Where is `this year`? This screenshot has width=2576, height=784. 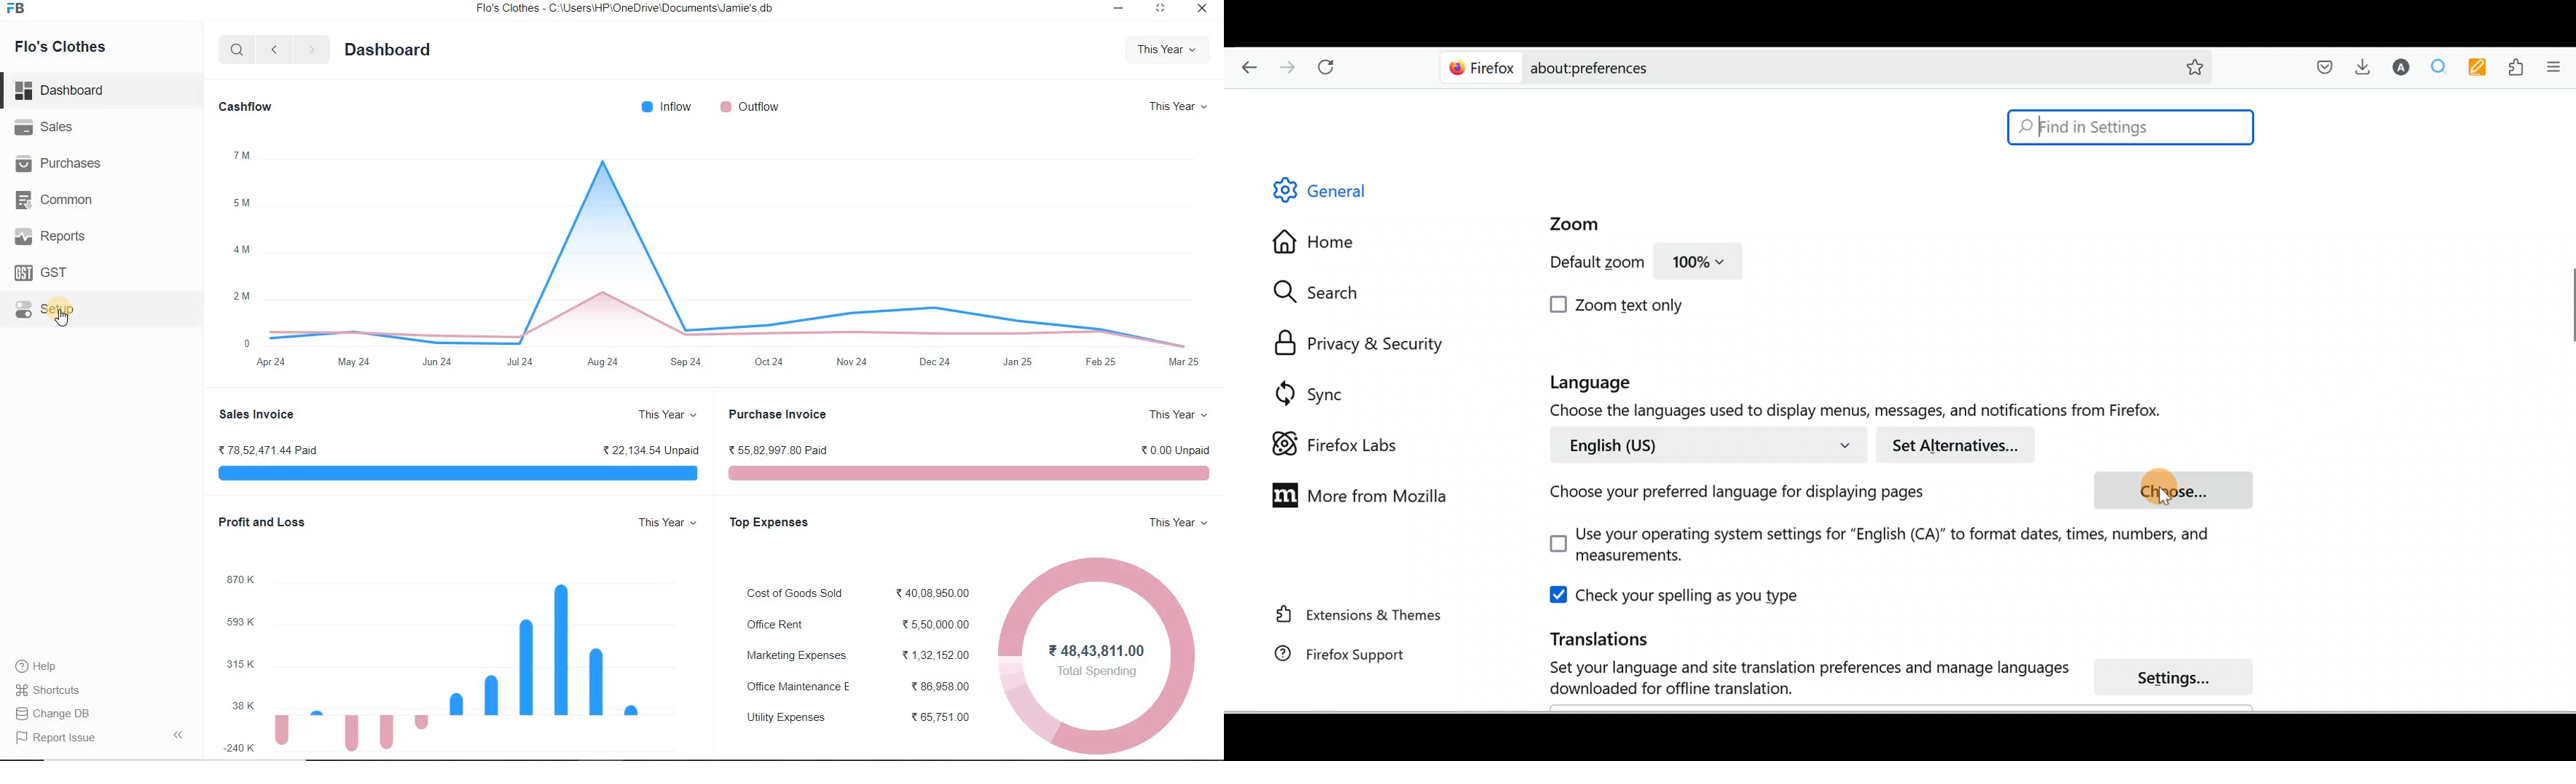 this year is located at coordinates (1167, 106).